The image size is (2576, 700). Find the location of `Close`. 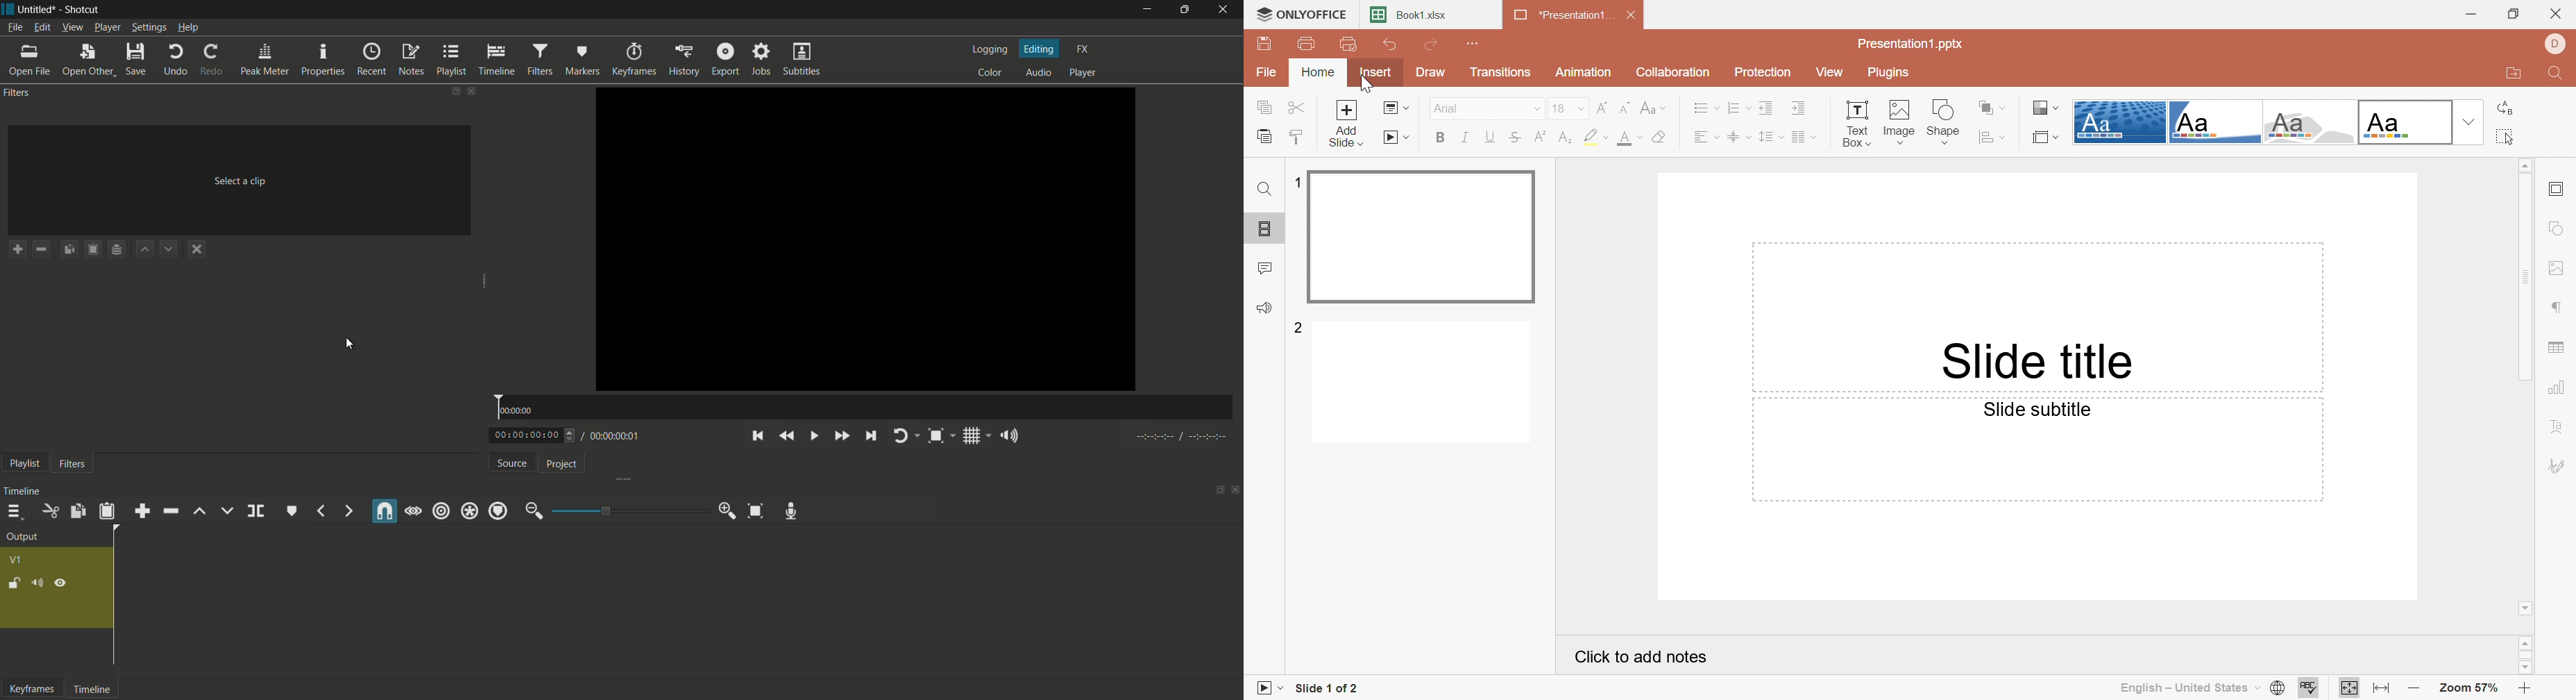

Close is located at coordinates (1636, 17).